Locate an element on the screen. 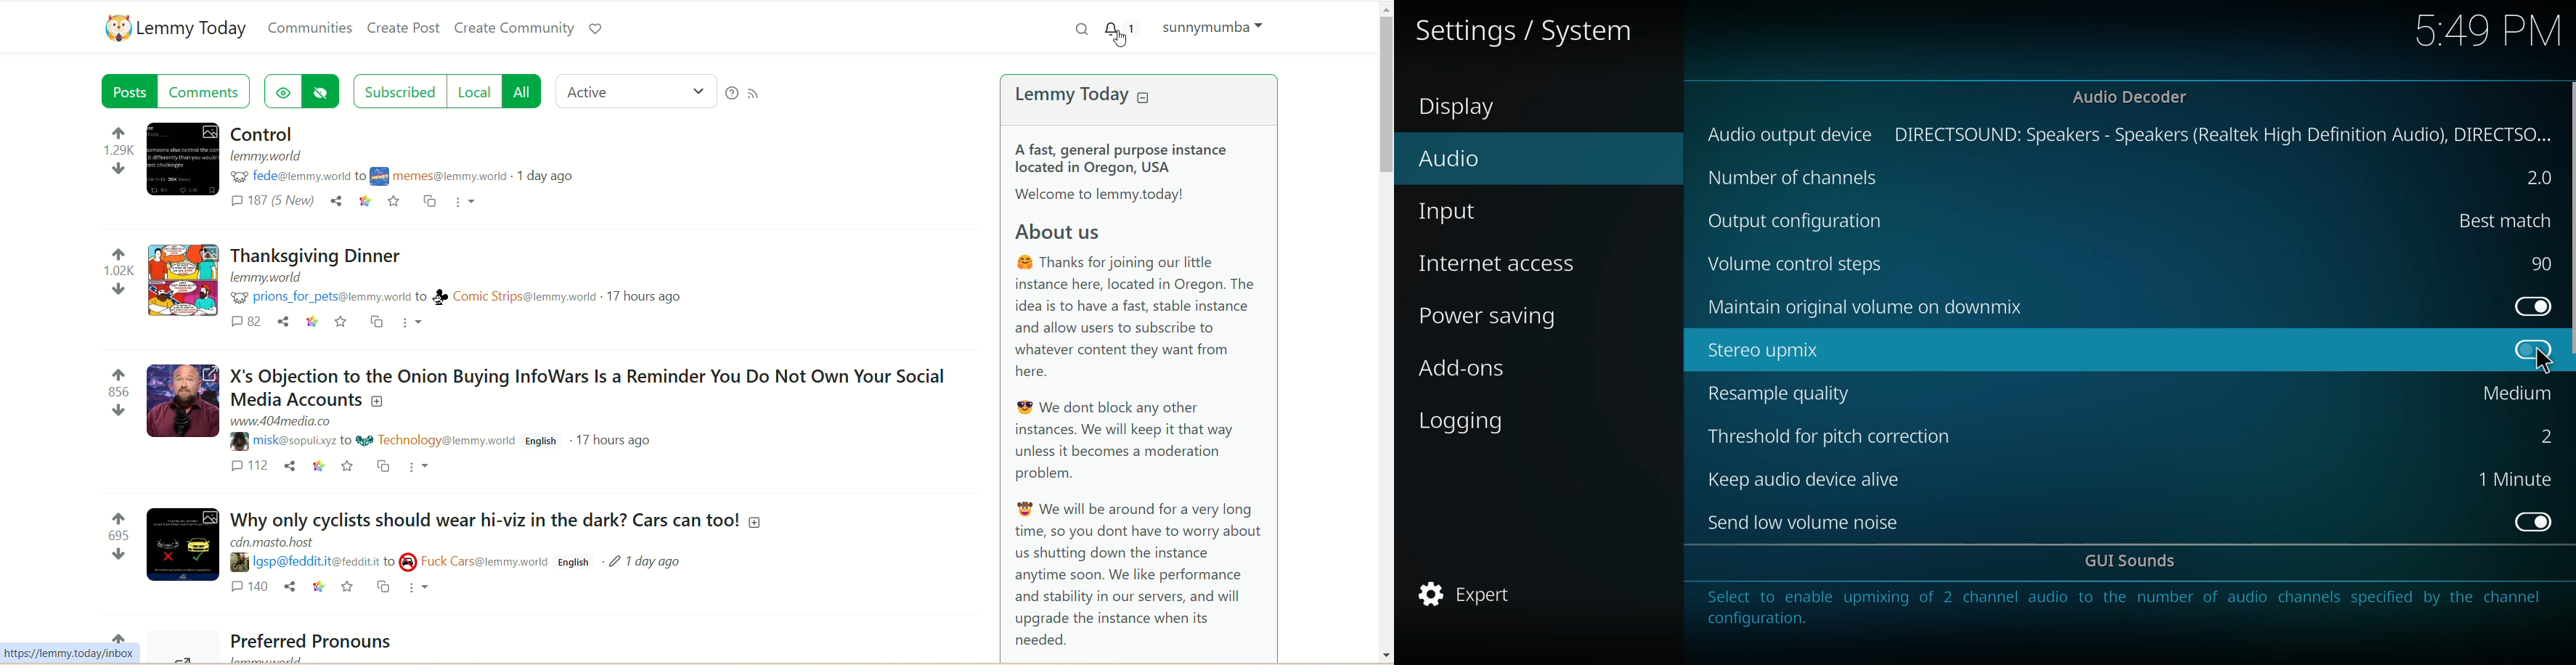 The height and width of the screenshot is (672, 2576). settings system is located at coordinates (1533, 28).